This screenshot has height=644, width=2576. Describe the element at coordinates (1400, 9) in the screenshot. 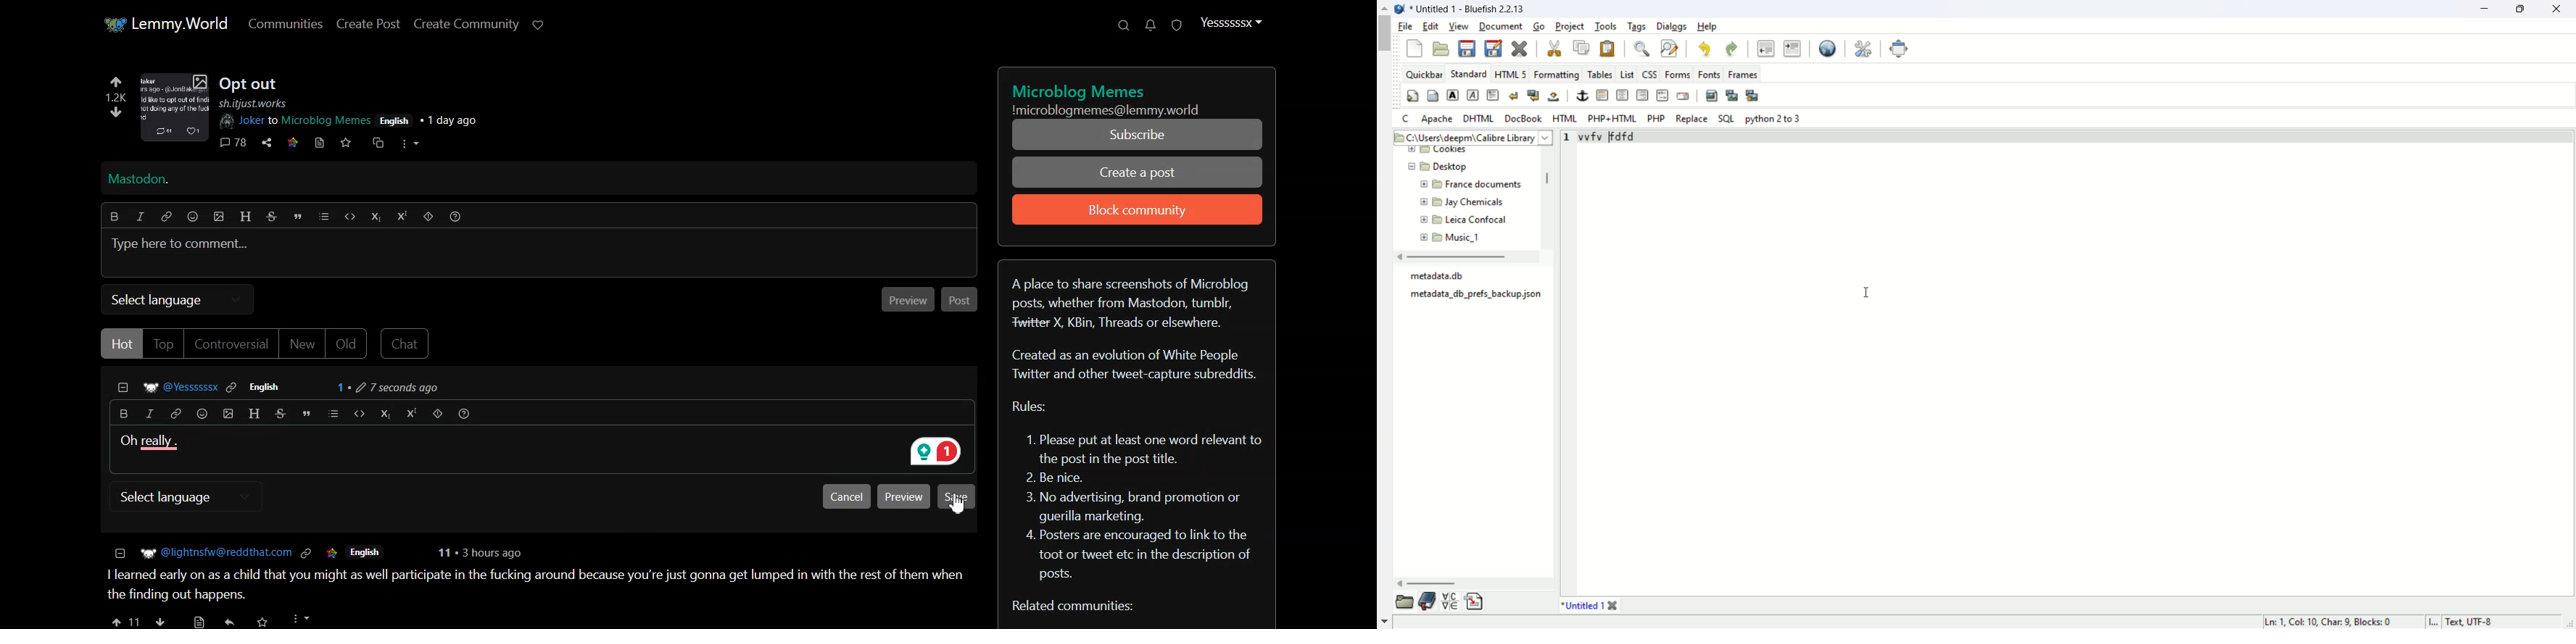

I see `application icon` at that location.